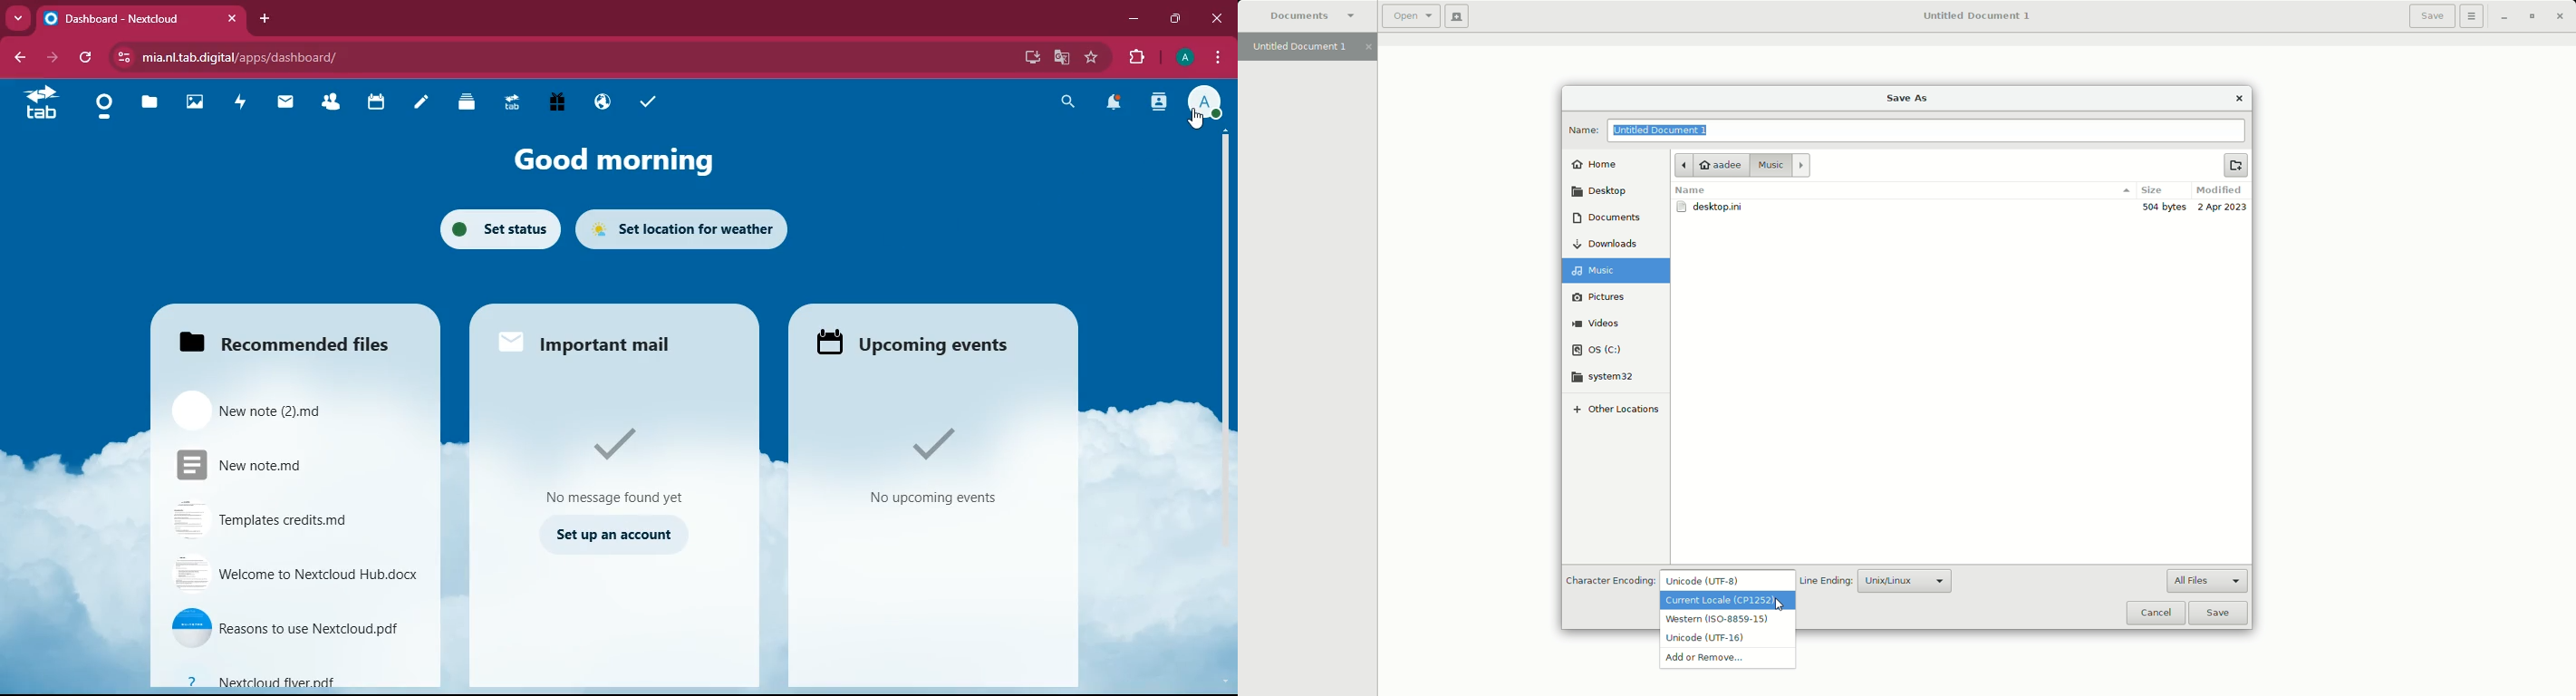  Describe the element at coordinates (1113, 105) in the screenshot. I see `notifications` at that location.